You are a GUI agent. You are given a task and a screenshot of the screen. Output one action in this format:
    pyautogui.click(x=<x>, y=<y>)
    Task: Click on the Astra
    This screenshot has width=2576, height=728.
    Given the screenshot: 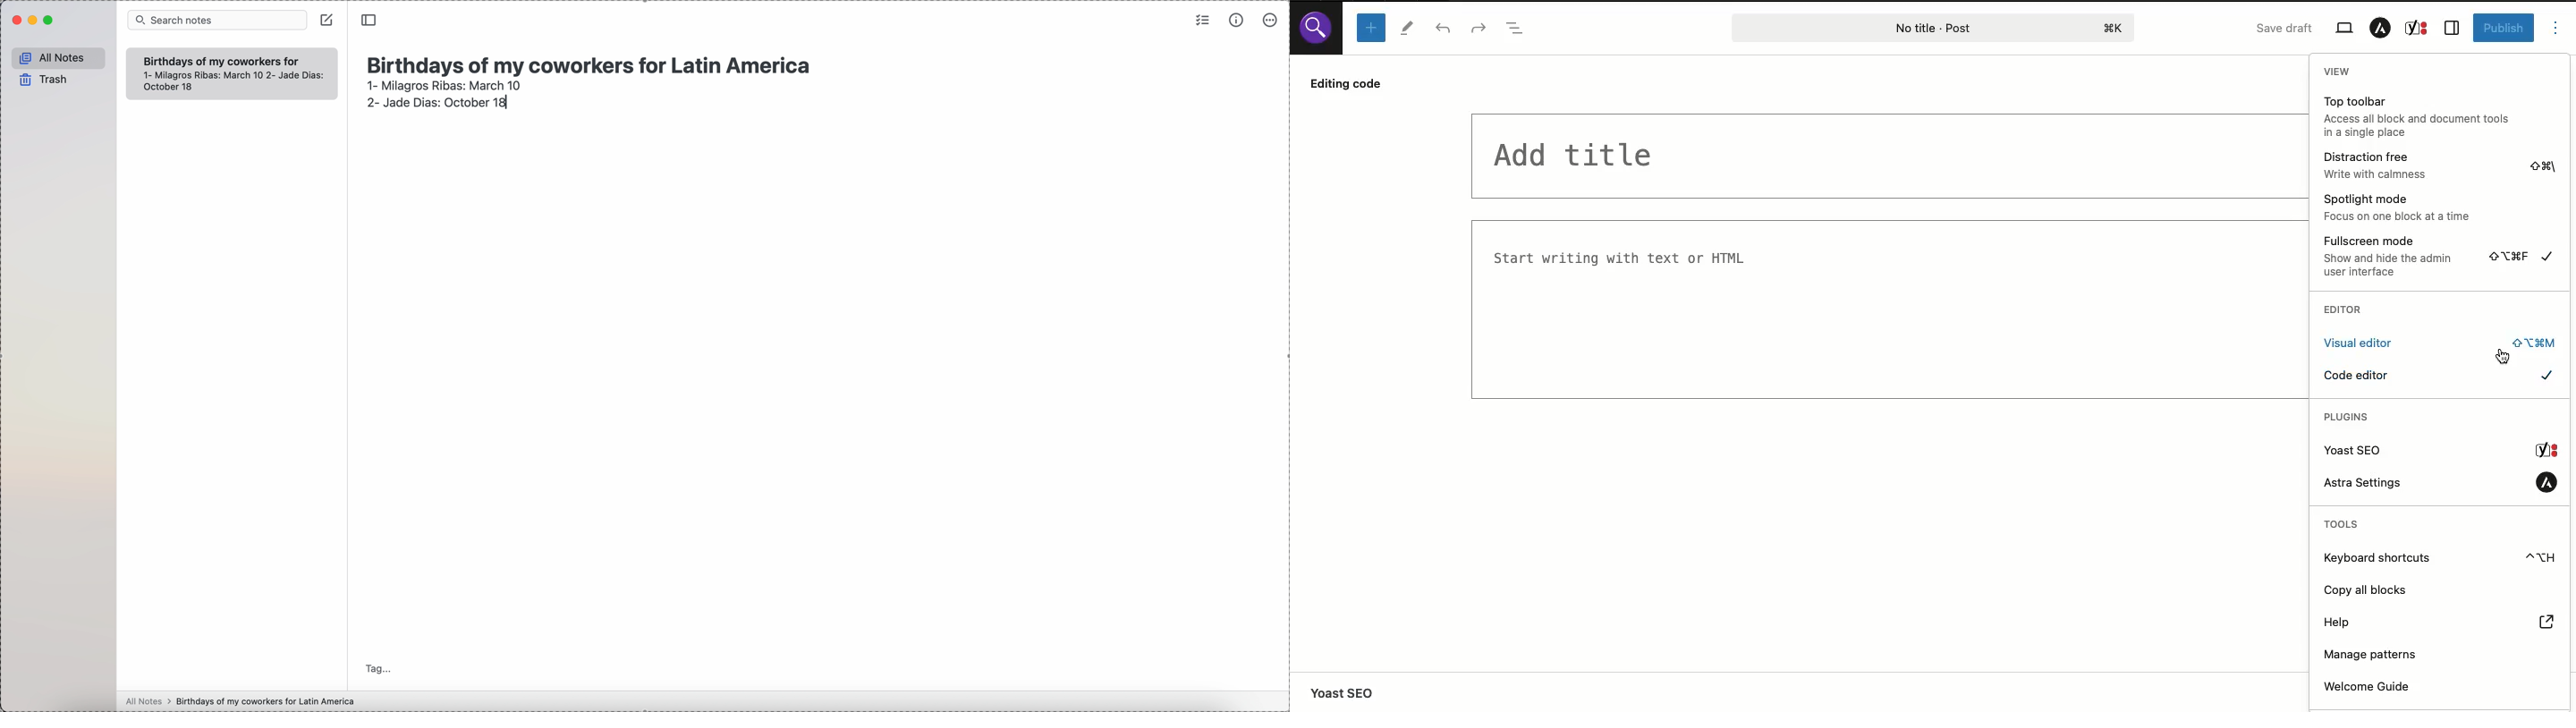 What is the action you would take?
    pyautogui.click(x=2380, y=30)
    